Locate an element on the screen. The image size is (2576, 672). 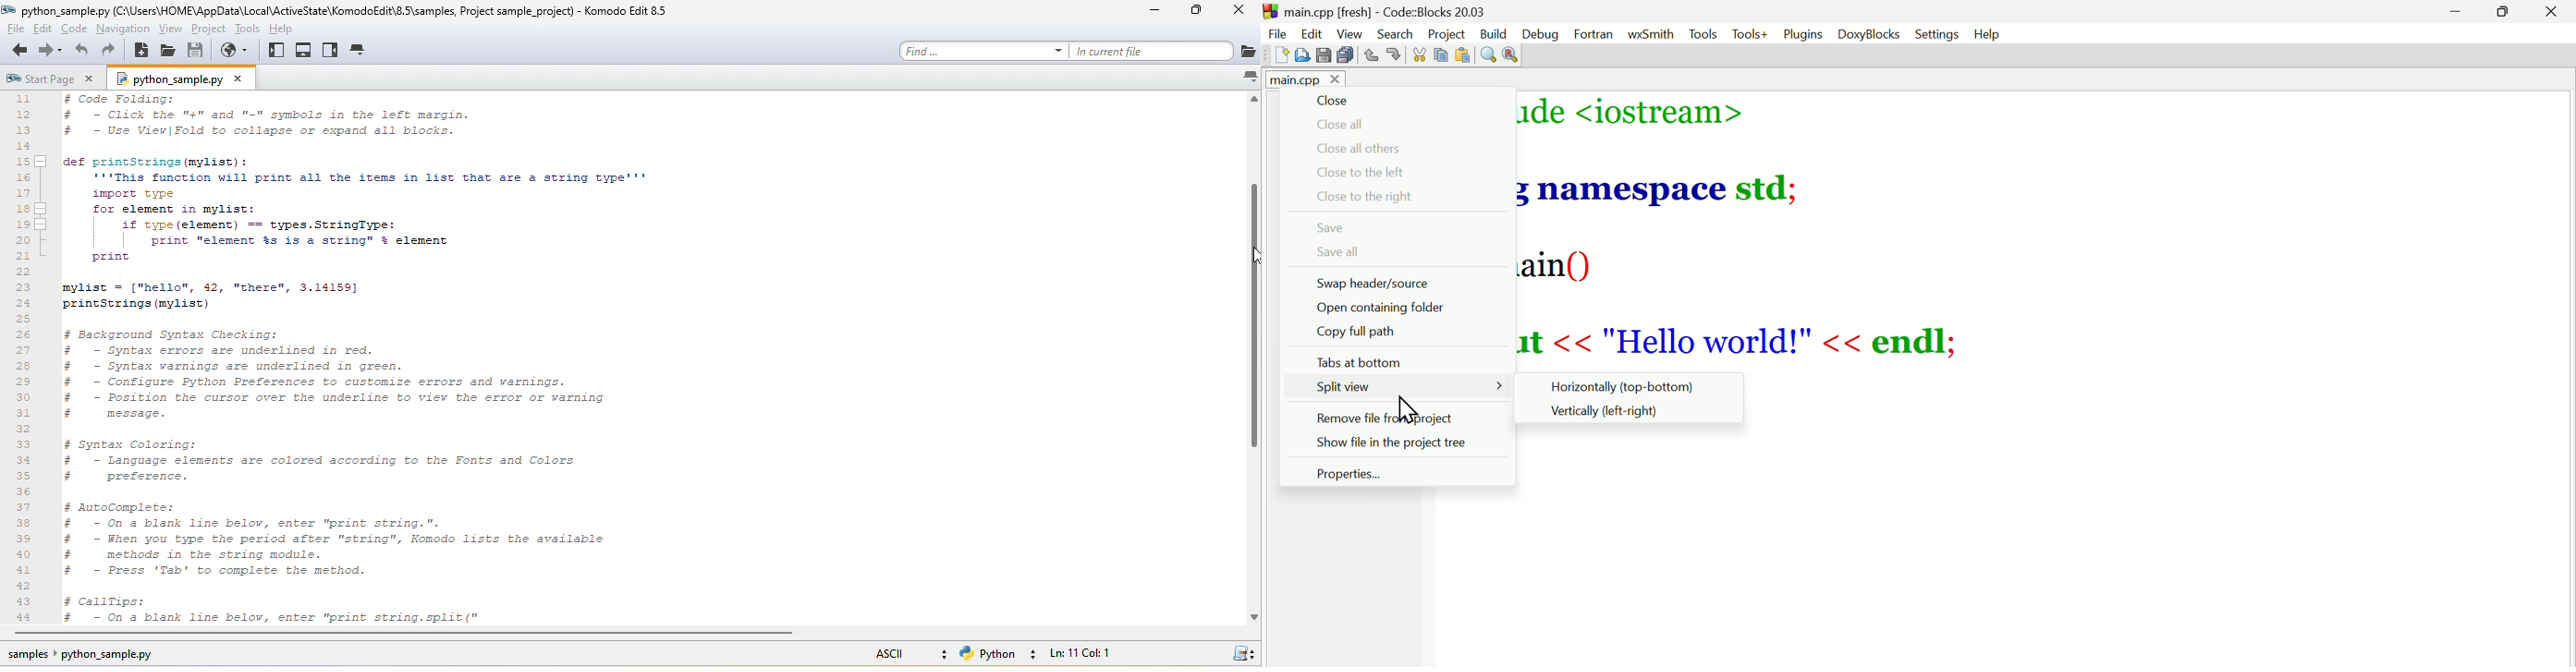
Build is located at coordinates (1496, 34).